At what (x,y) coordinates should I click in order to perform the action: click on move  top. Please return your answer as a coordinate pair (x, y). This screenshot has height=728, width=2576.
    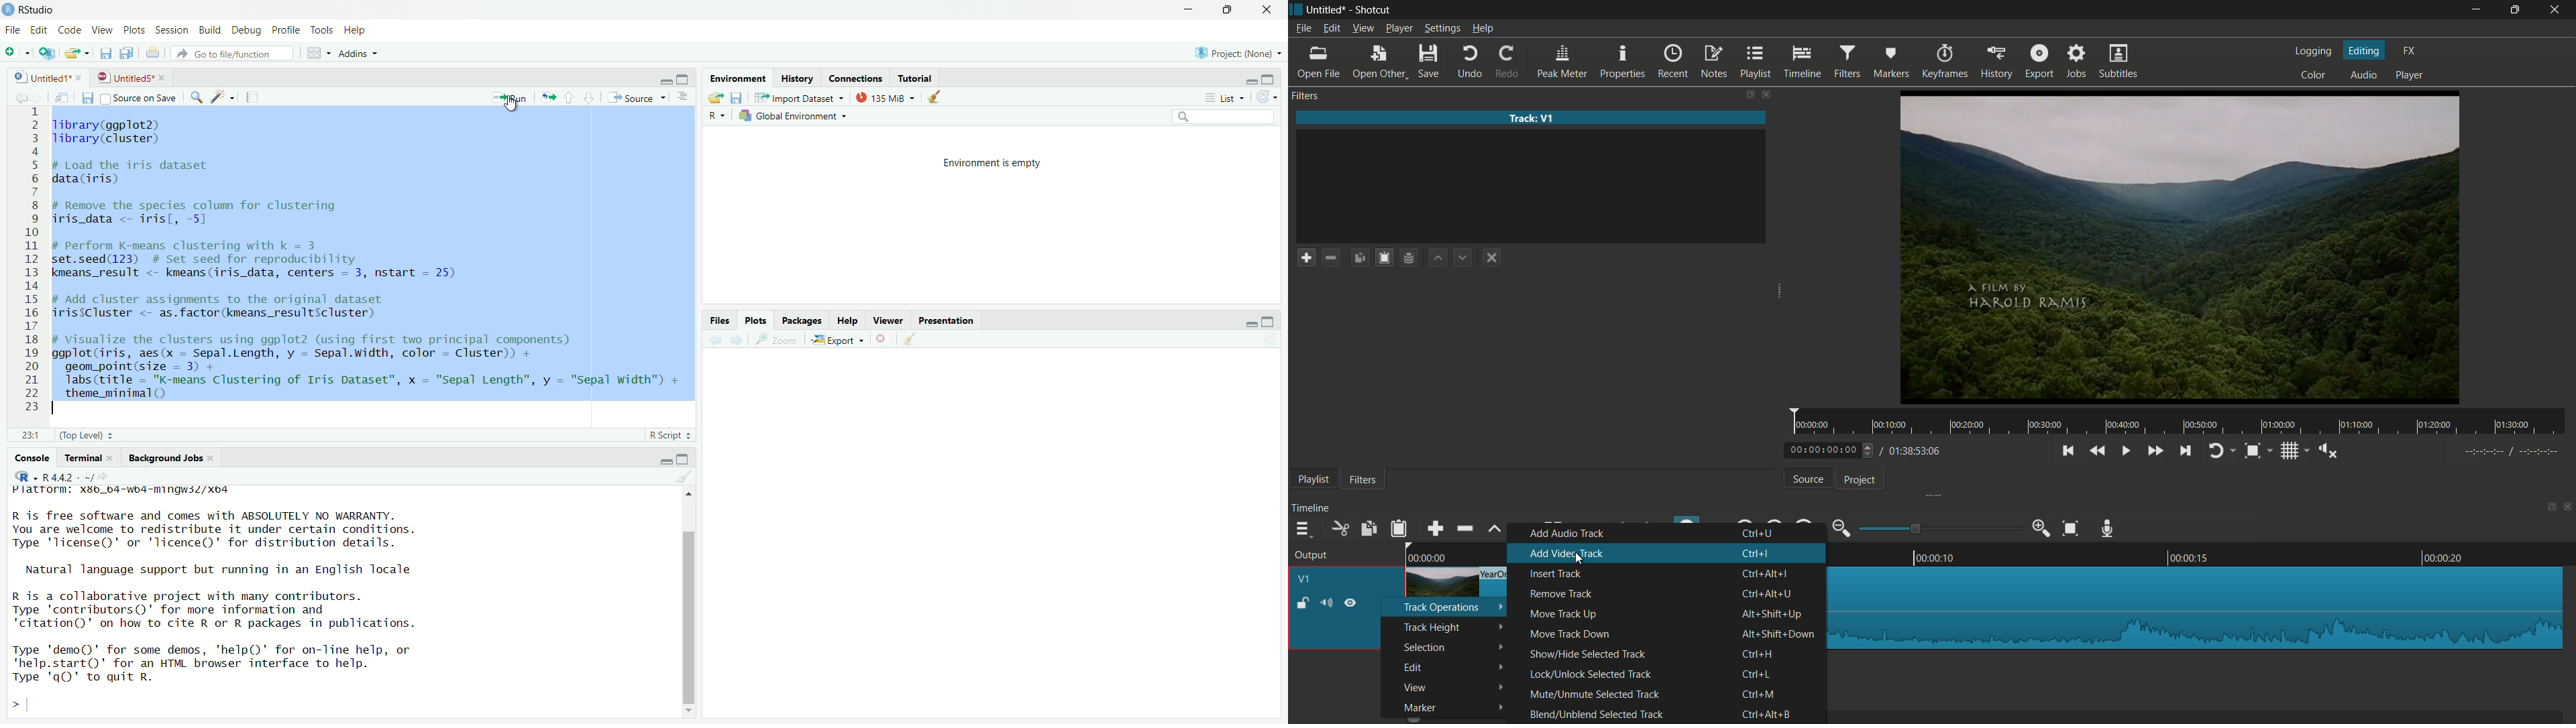
    Looking at the image, I should click on (688, 497).